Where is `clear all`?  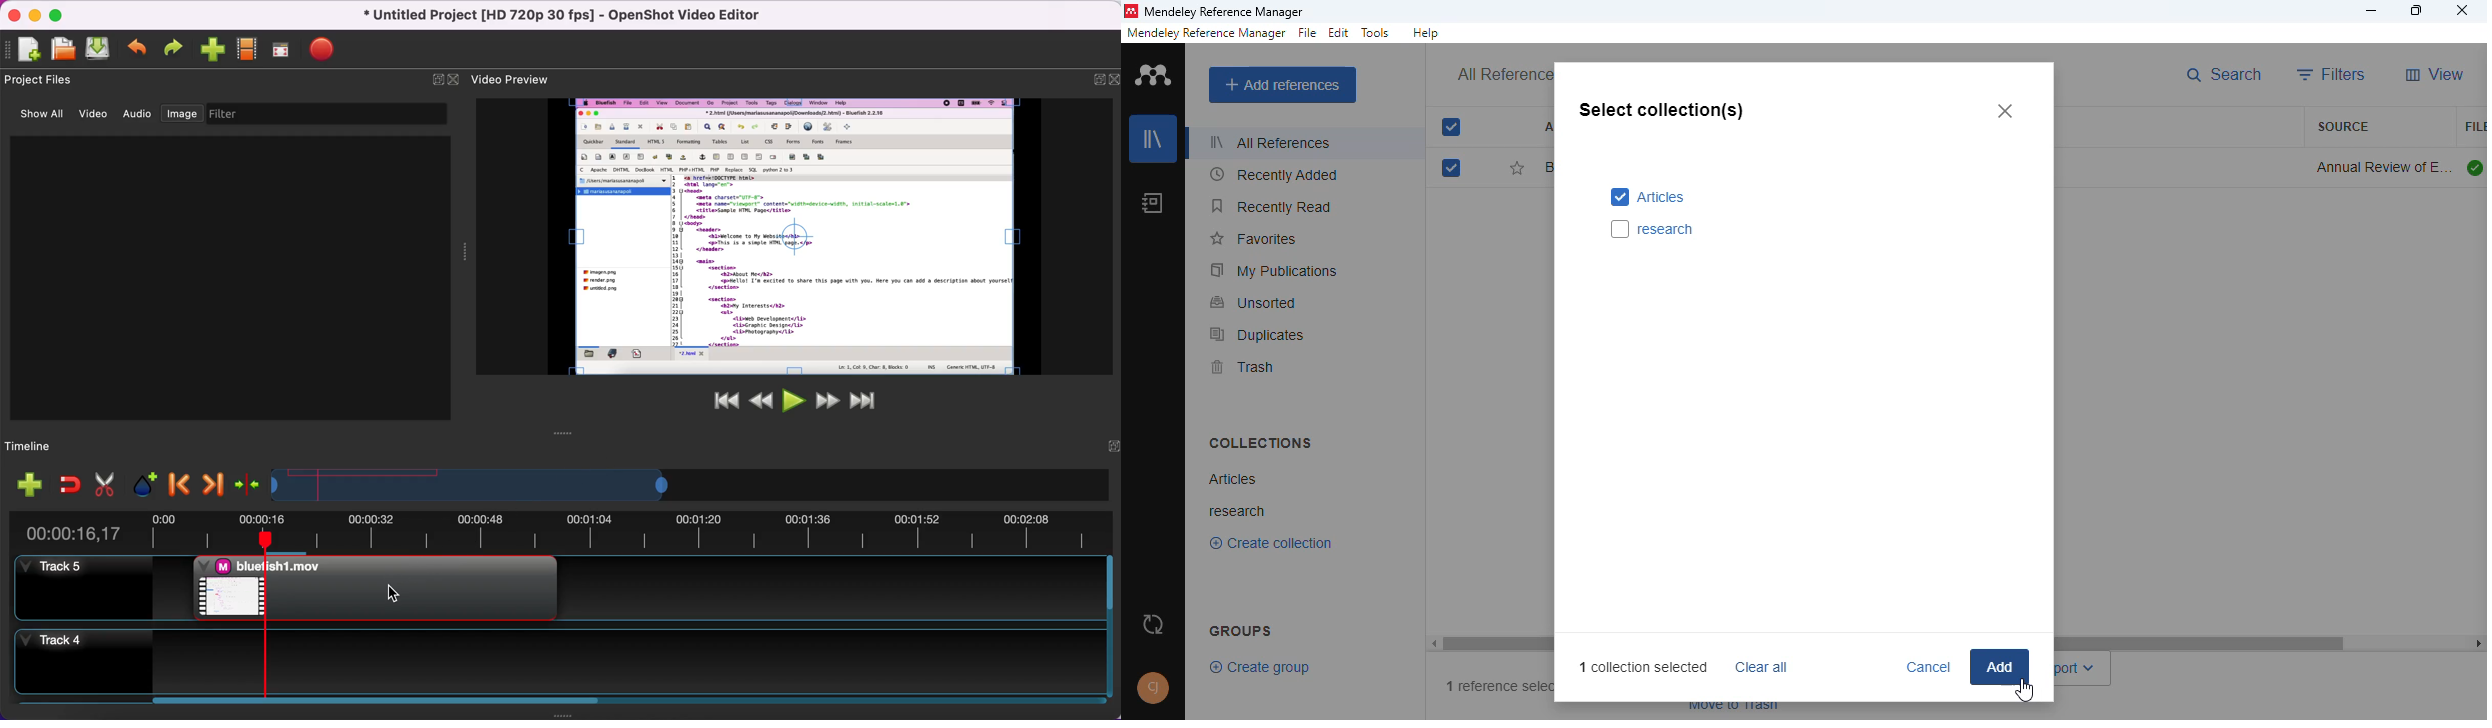
clear all is located at coordinates (1762, 668).